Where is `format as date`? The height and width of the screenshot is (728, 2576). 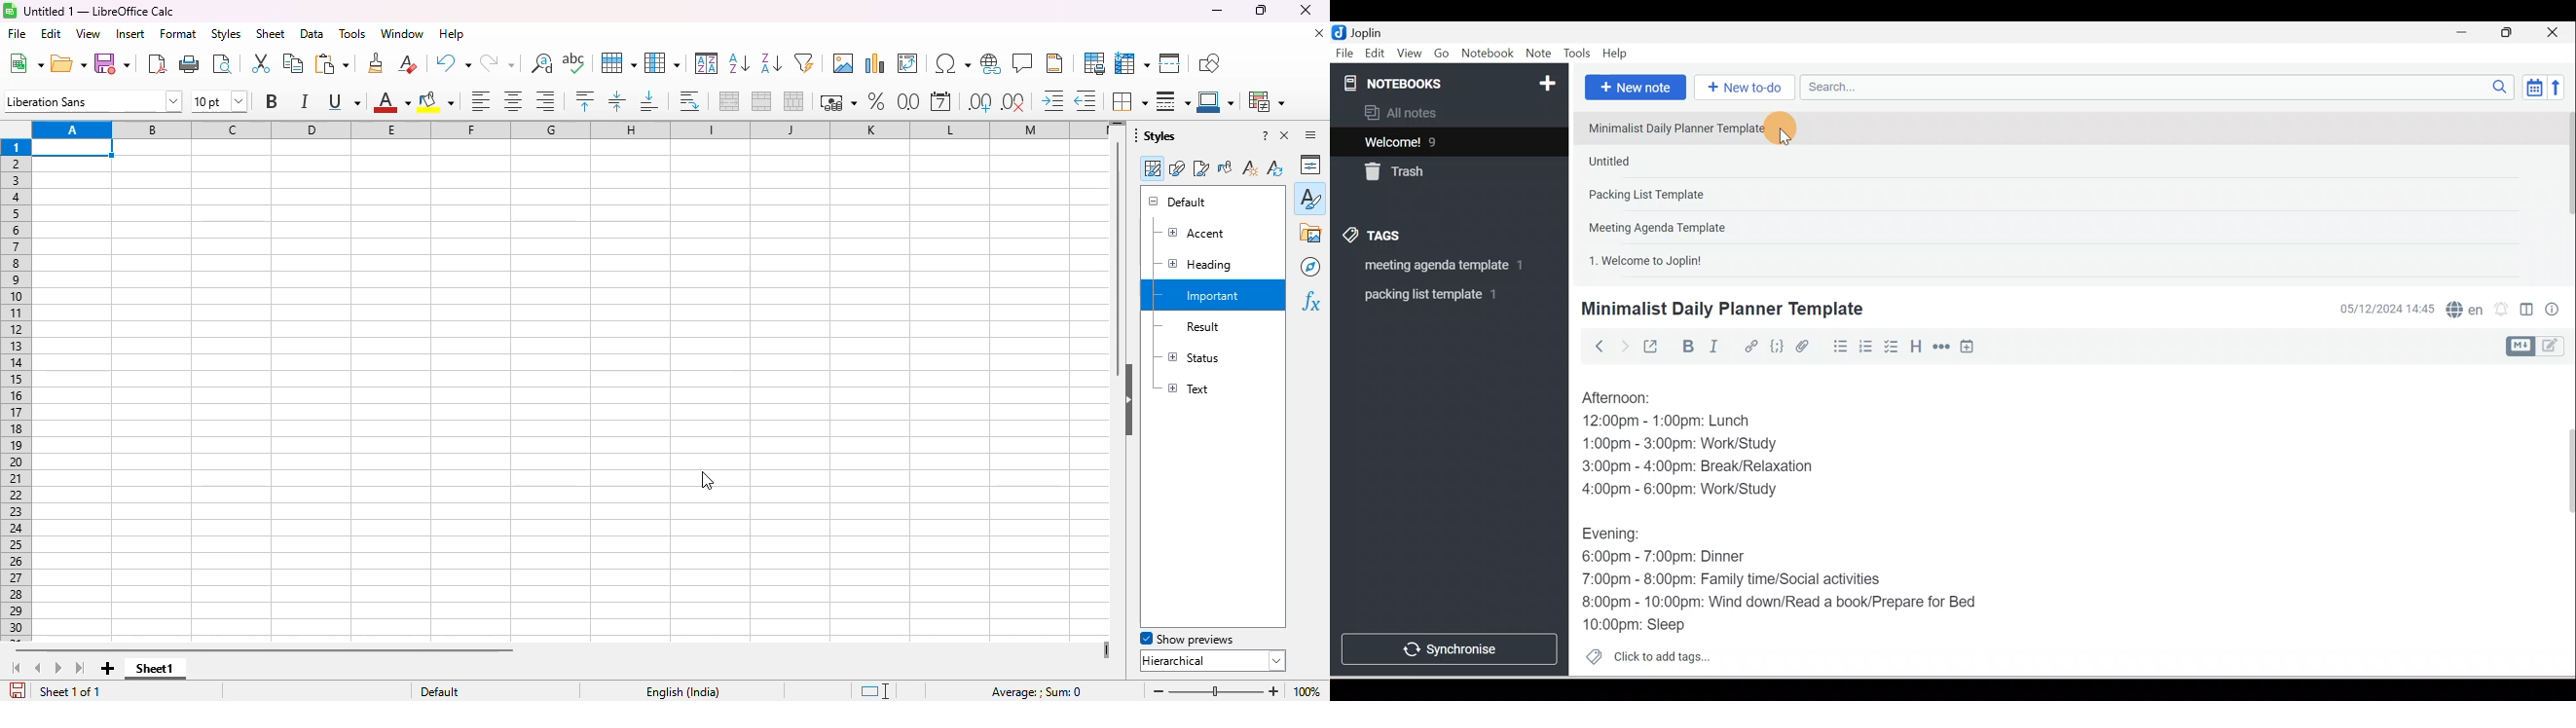
format as date is located at coordinates (940, 101).